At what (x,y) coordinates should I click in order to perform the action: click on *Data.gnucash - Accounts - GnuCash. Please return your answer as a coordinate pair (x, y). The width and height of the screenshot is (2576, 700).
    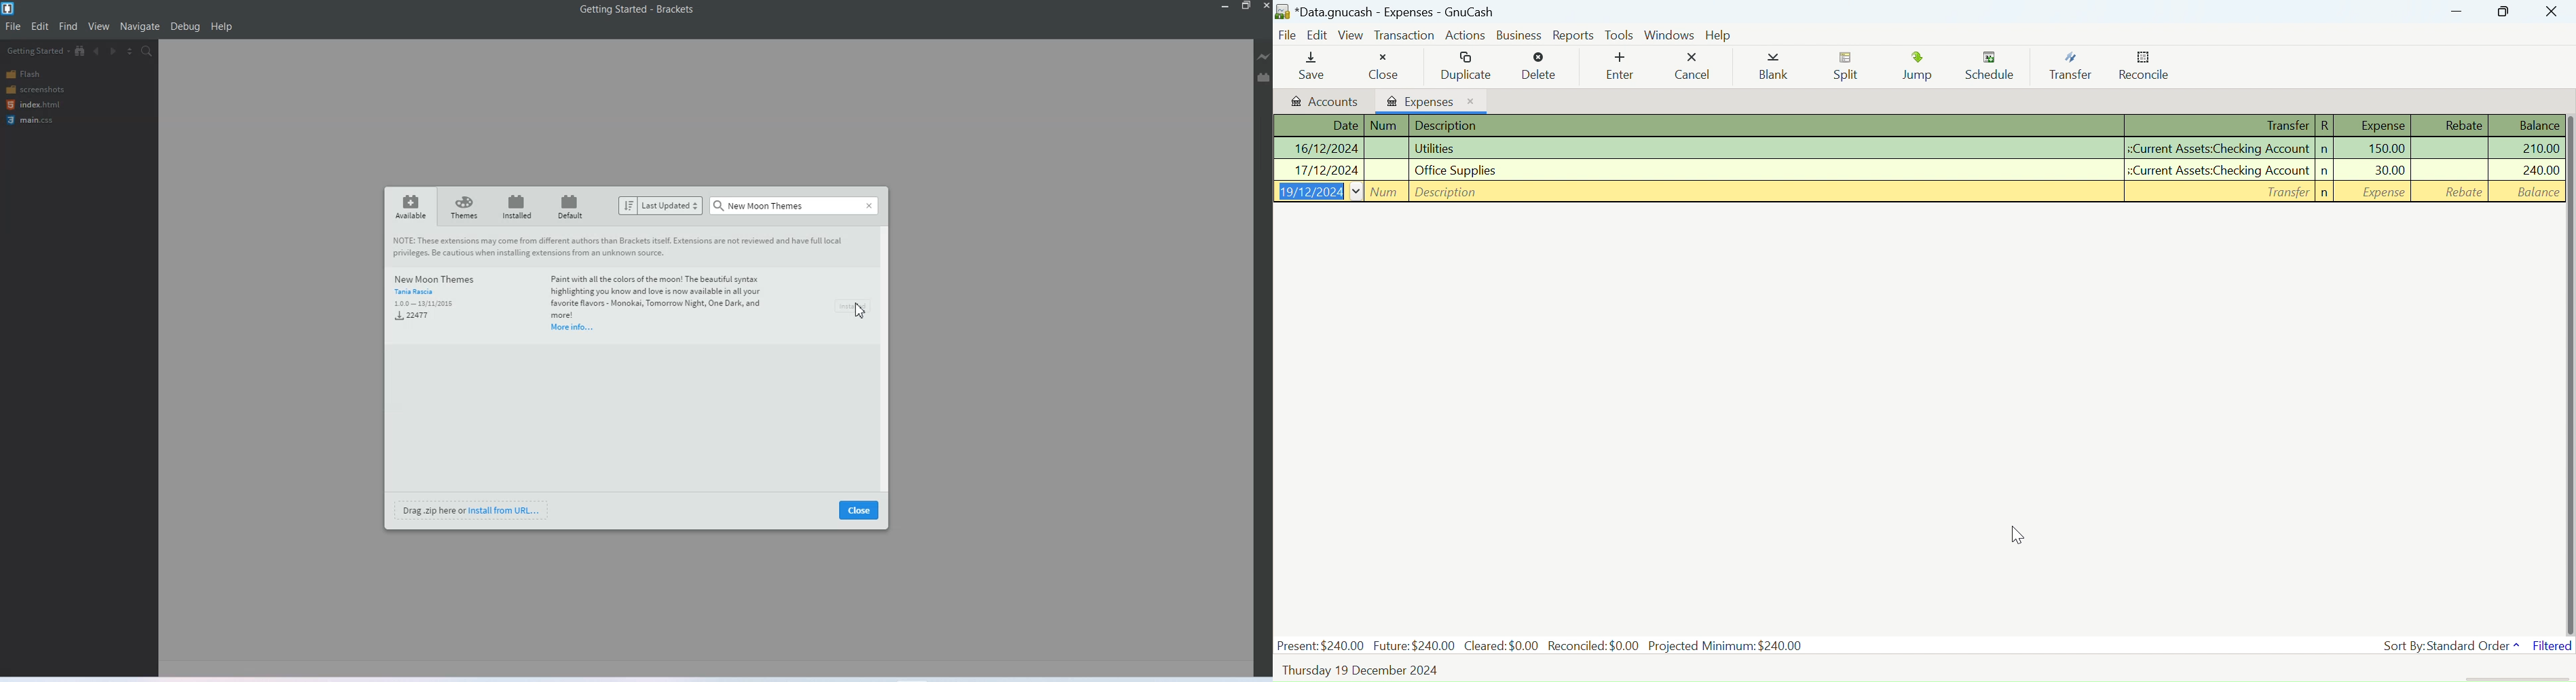
    Looking at the image, I should click on (1387, 13).